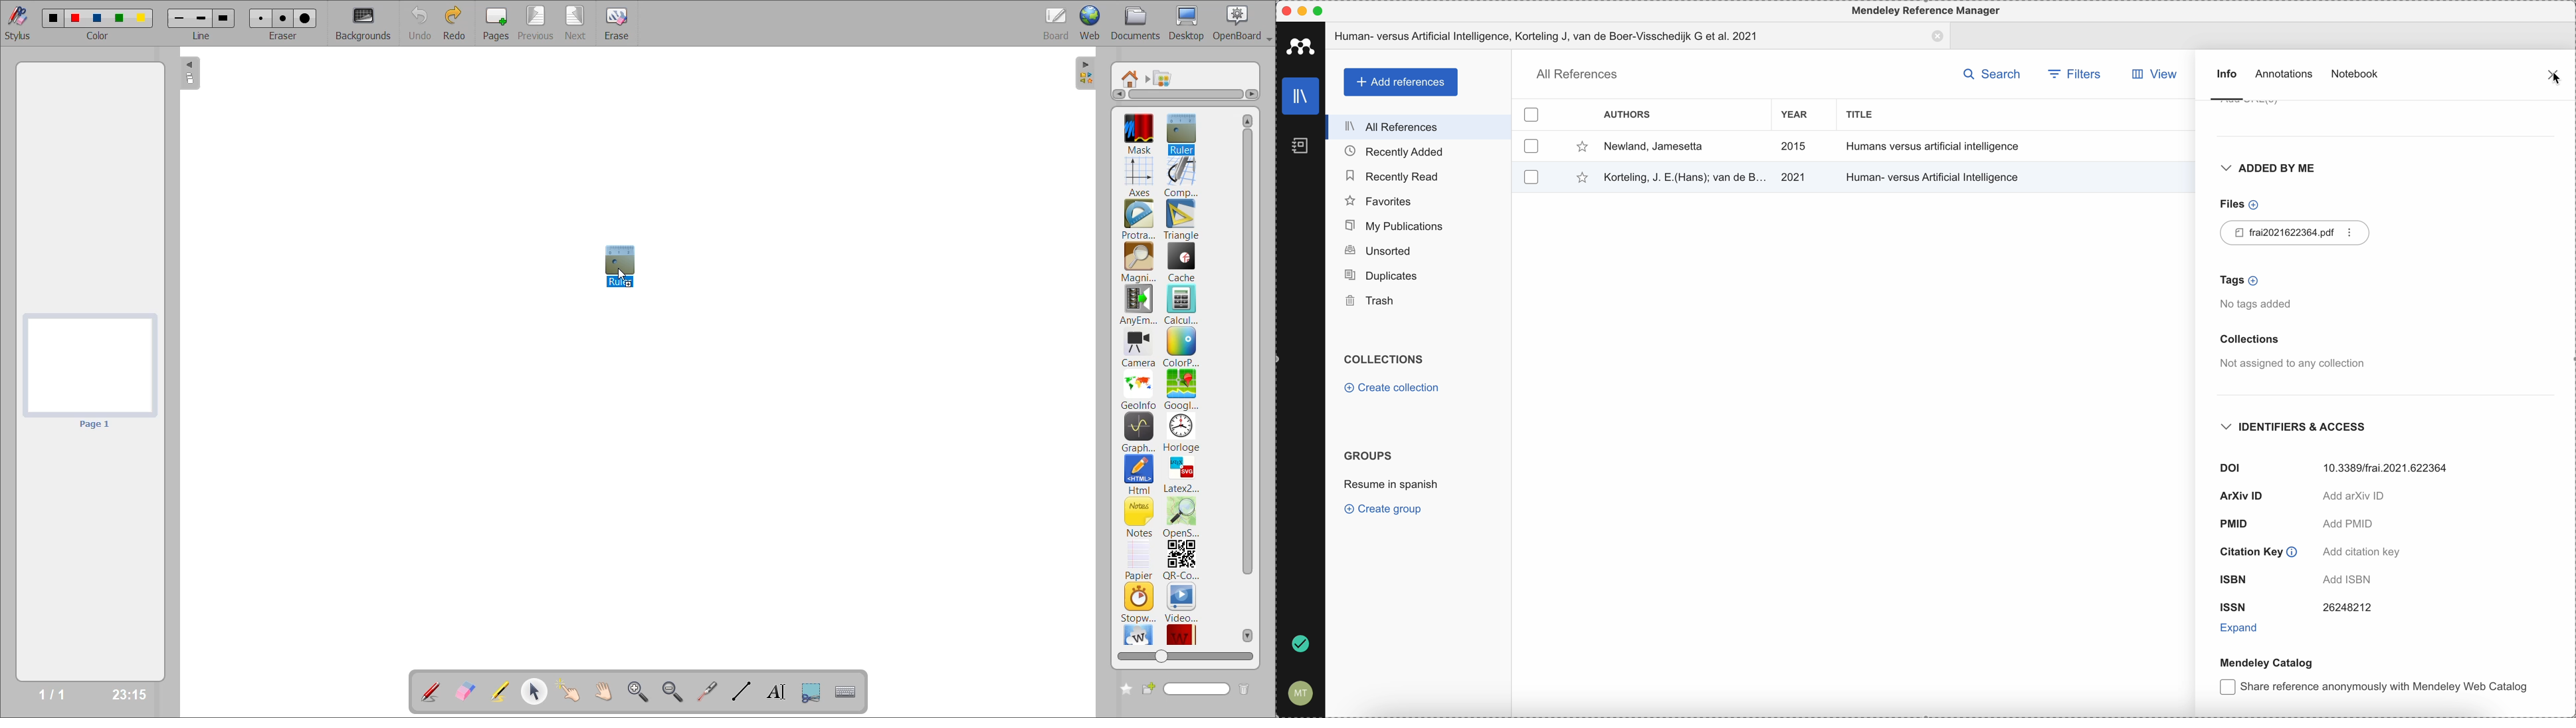 This screenshot has height=728, width=2576. What do you see at coordinates (457, 22) in the screenshot?
I see `redo` at bounding box center [457, 22].